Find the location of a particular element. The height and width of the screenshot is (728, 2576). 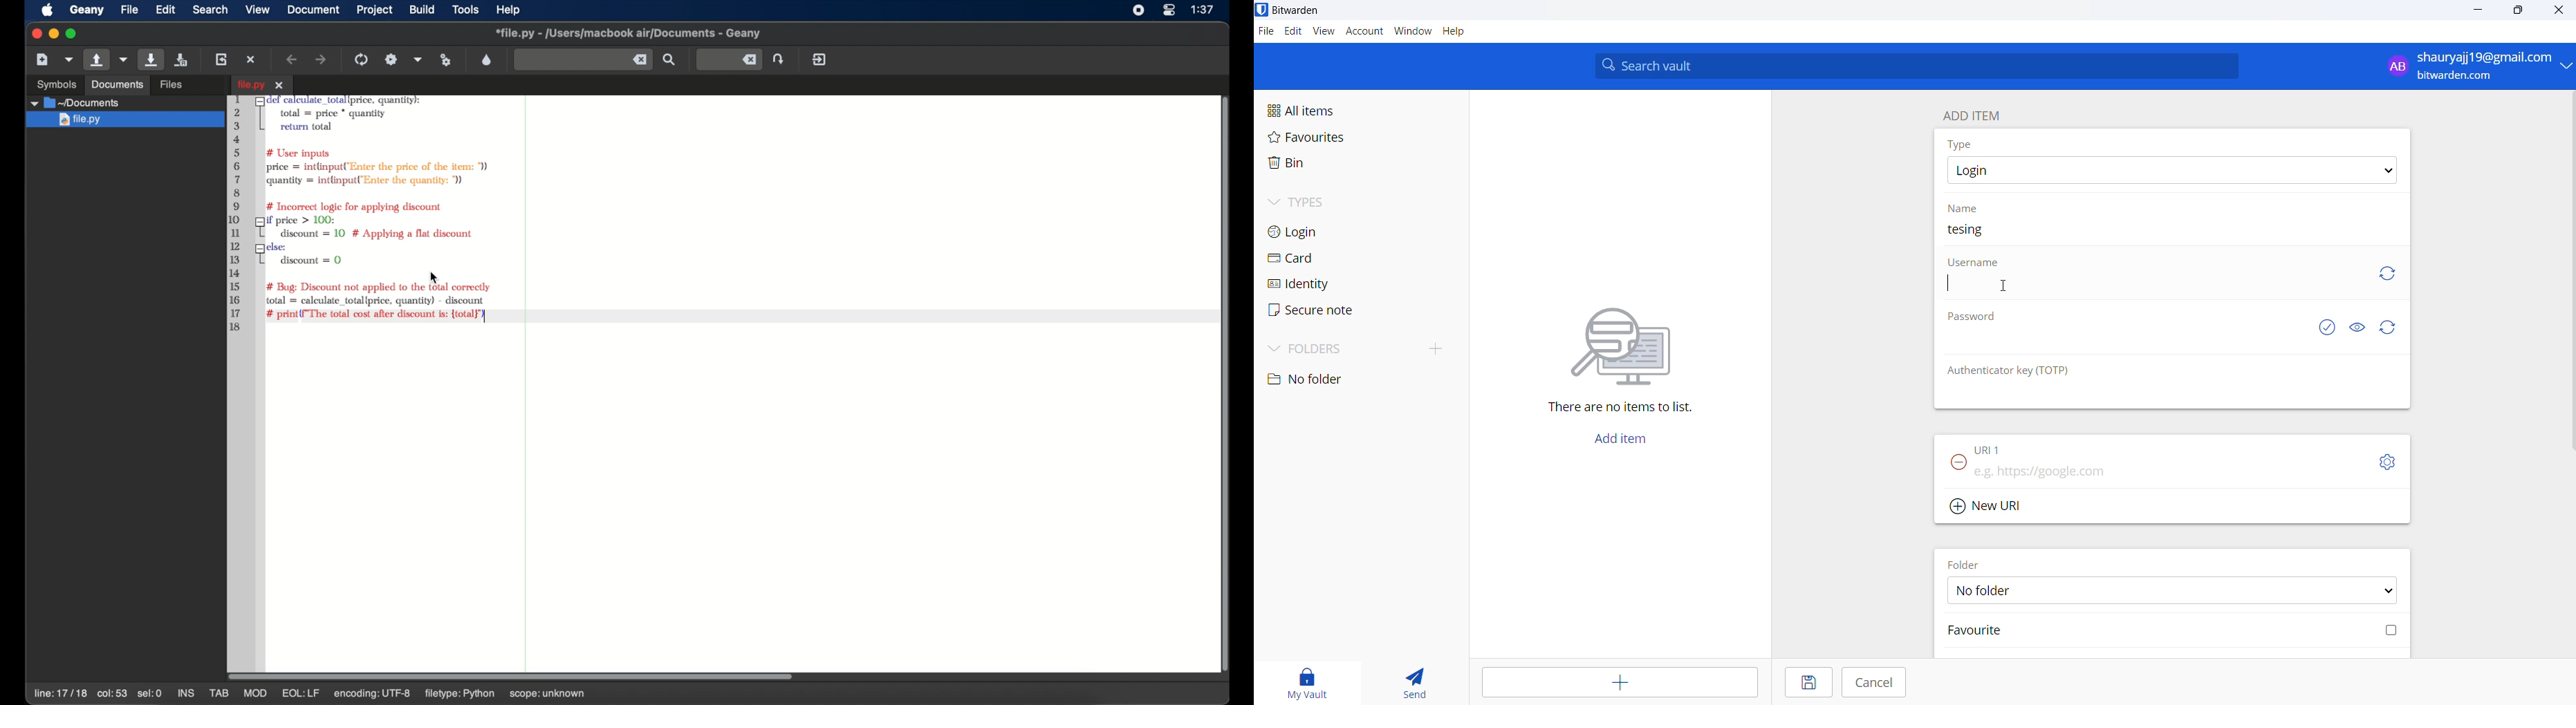

name is located at coordinates (1963, 209).